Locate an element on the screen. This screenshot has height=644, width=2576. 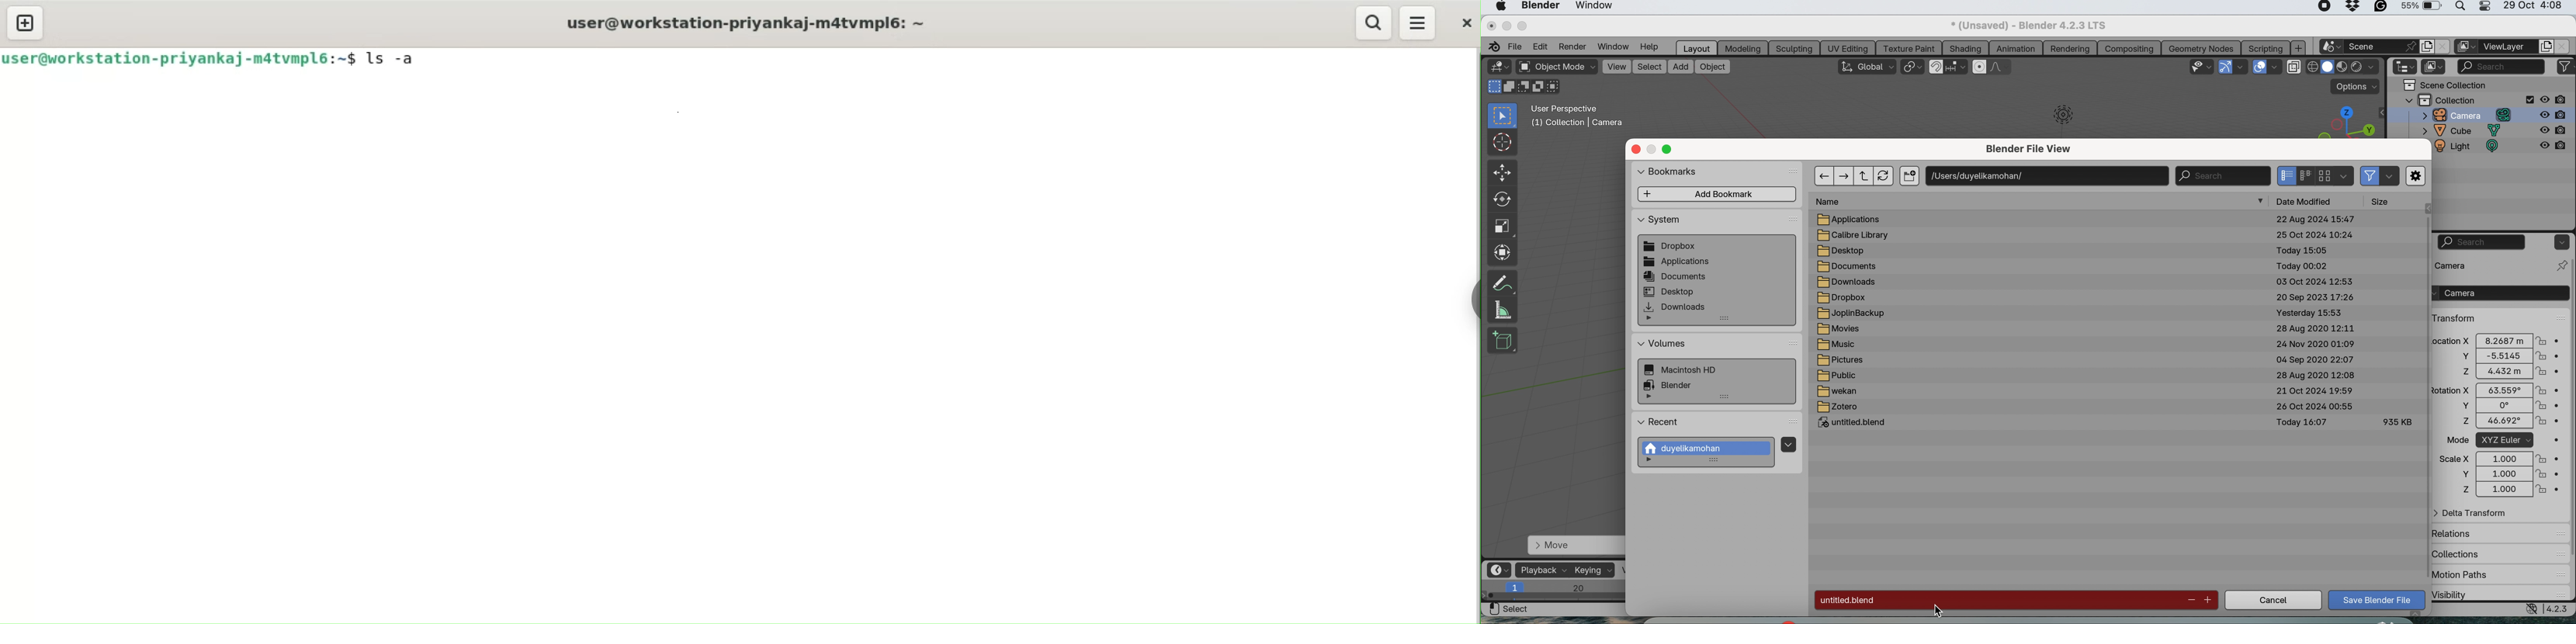
save blender file is located at coordinates (2378, 600).